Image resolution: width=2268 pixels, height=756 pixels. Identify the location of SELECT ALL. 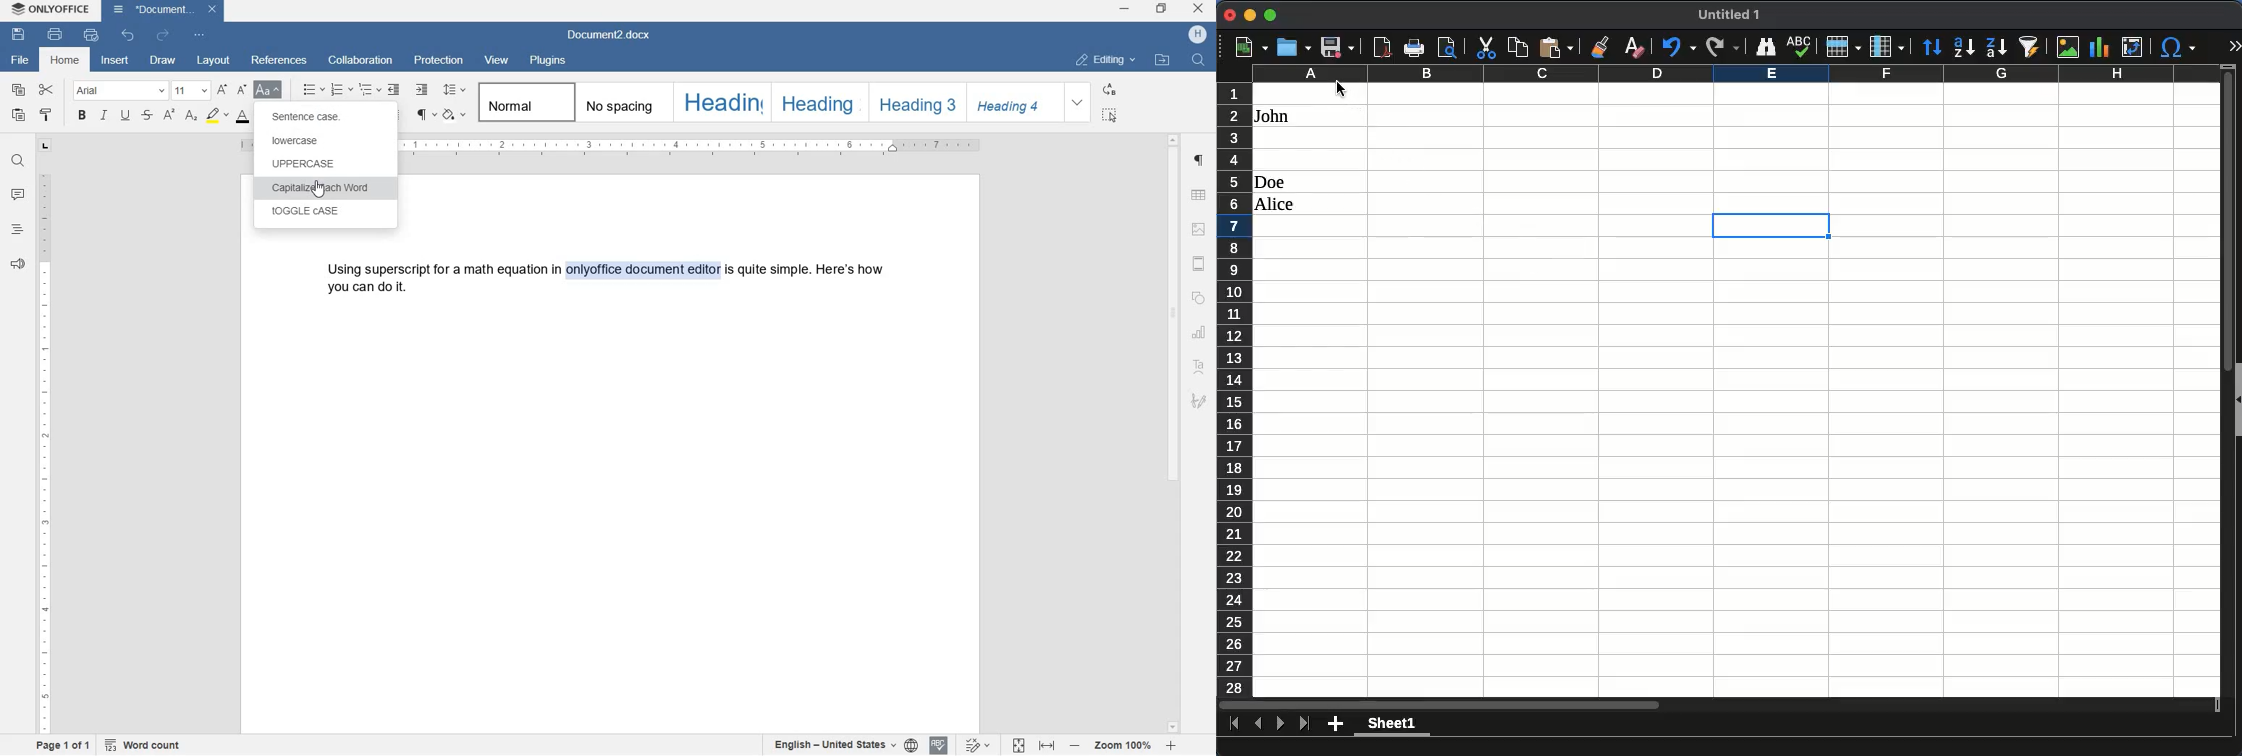
(1110, 117).